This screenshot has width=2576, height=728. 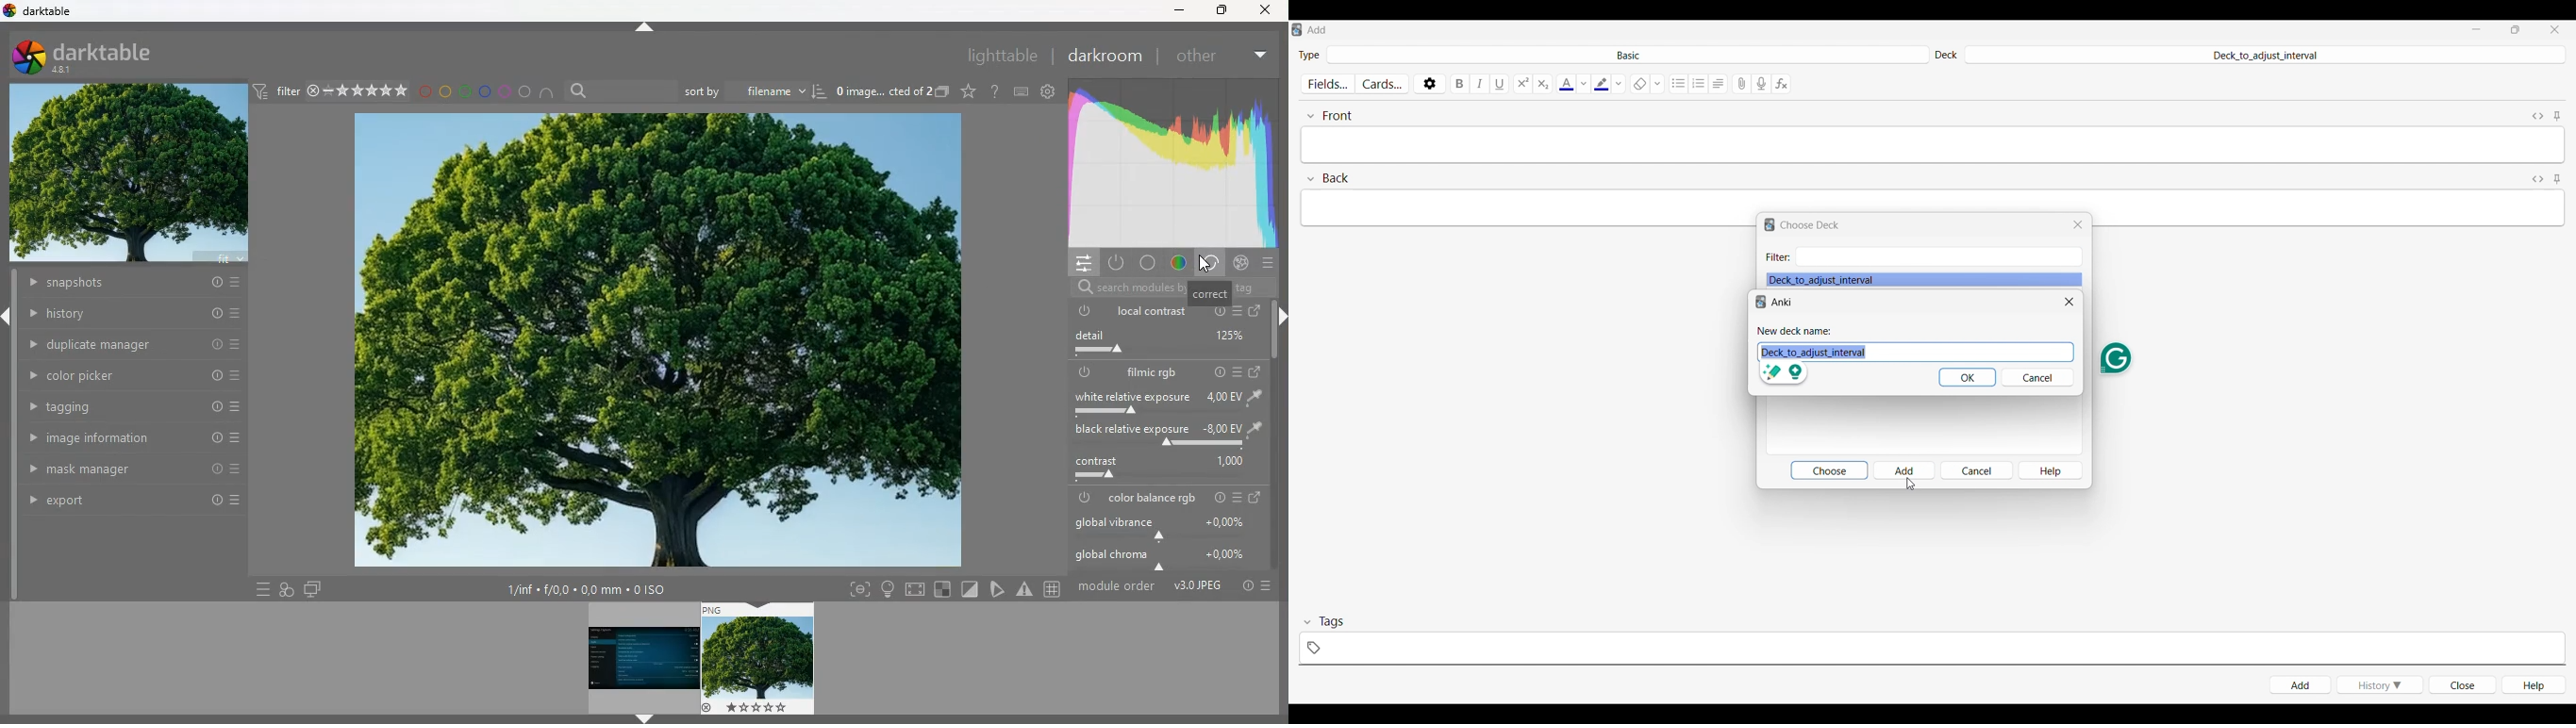 What do you see at coordinates (880, 90) in the screenshot?
I see `image` at bounding box center [880, 90].